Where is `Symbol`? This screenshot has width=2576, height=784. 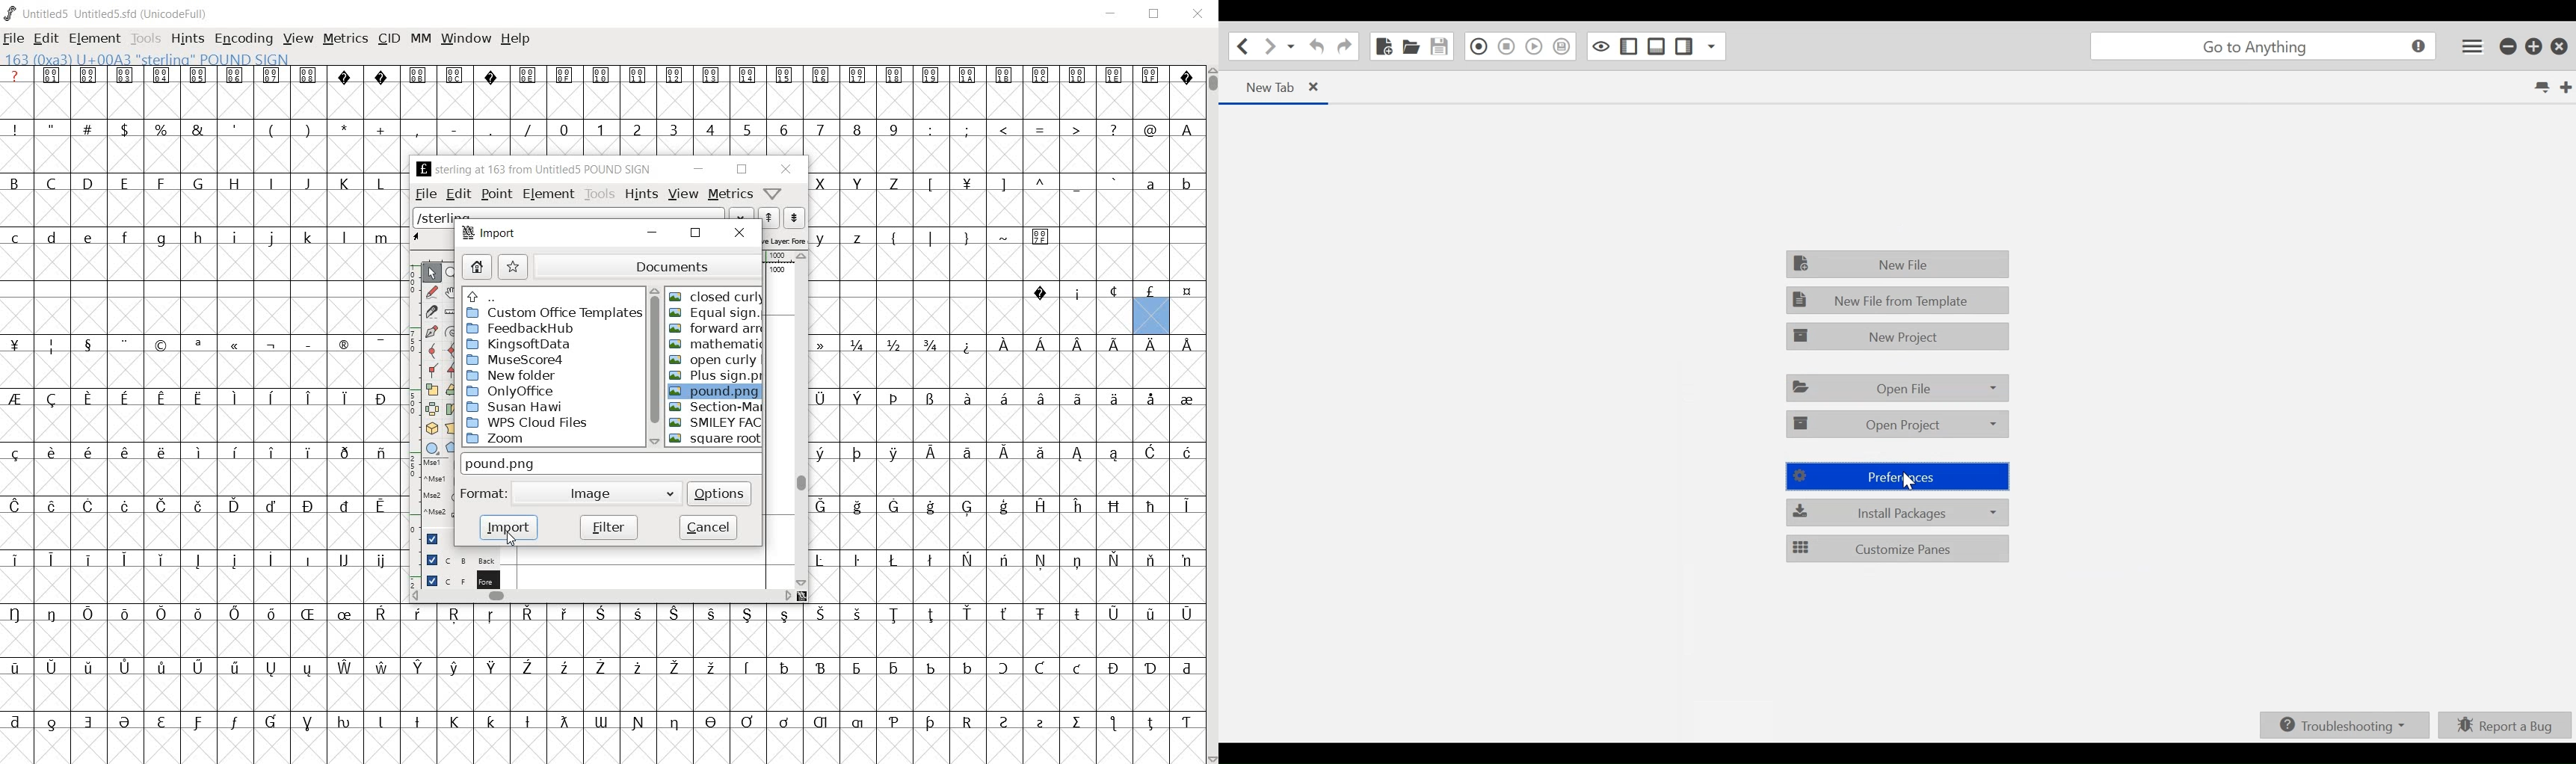 Symbol is located at coordinates (233, 561).